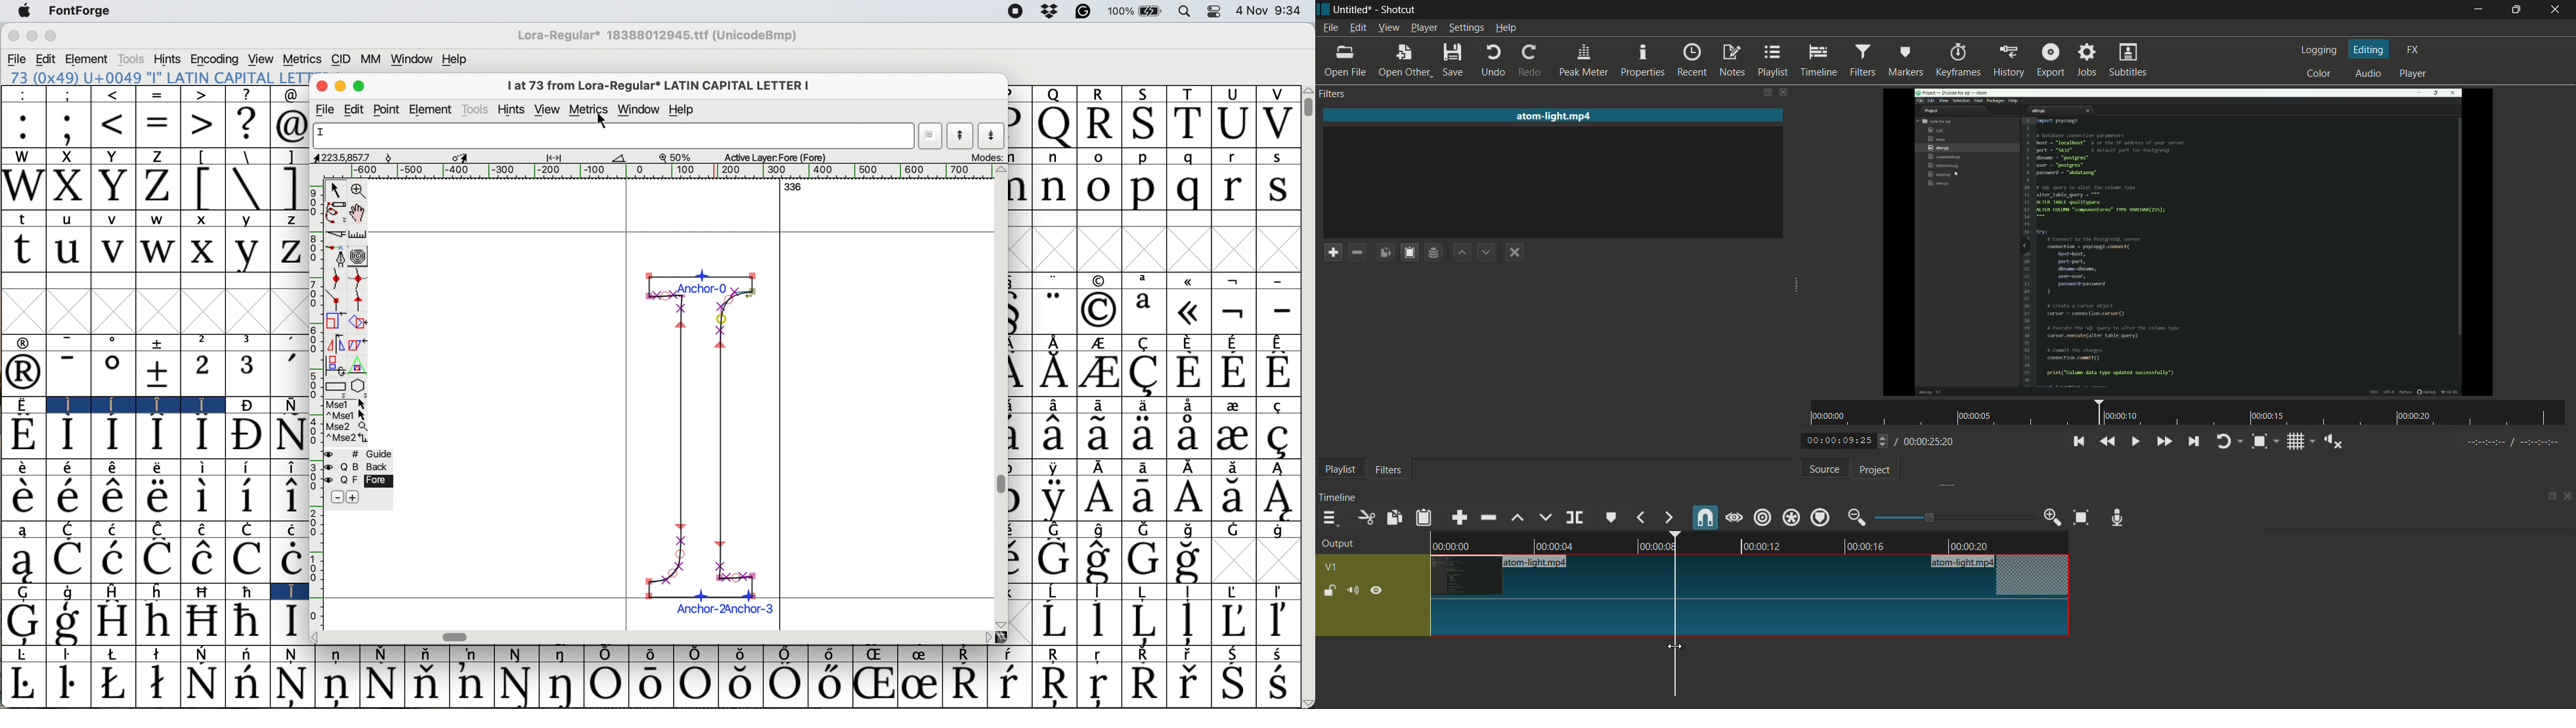  What do you see at coordinates (115, 529) in the screenshot?
I see `Symbol` at bounding box center [115, 529].